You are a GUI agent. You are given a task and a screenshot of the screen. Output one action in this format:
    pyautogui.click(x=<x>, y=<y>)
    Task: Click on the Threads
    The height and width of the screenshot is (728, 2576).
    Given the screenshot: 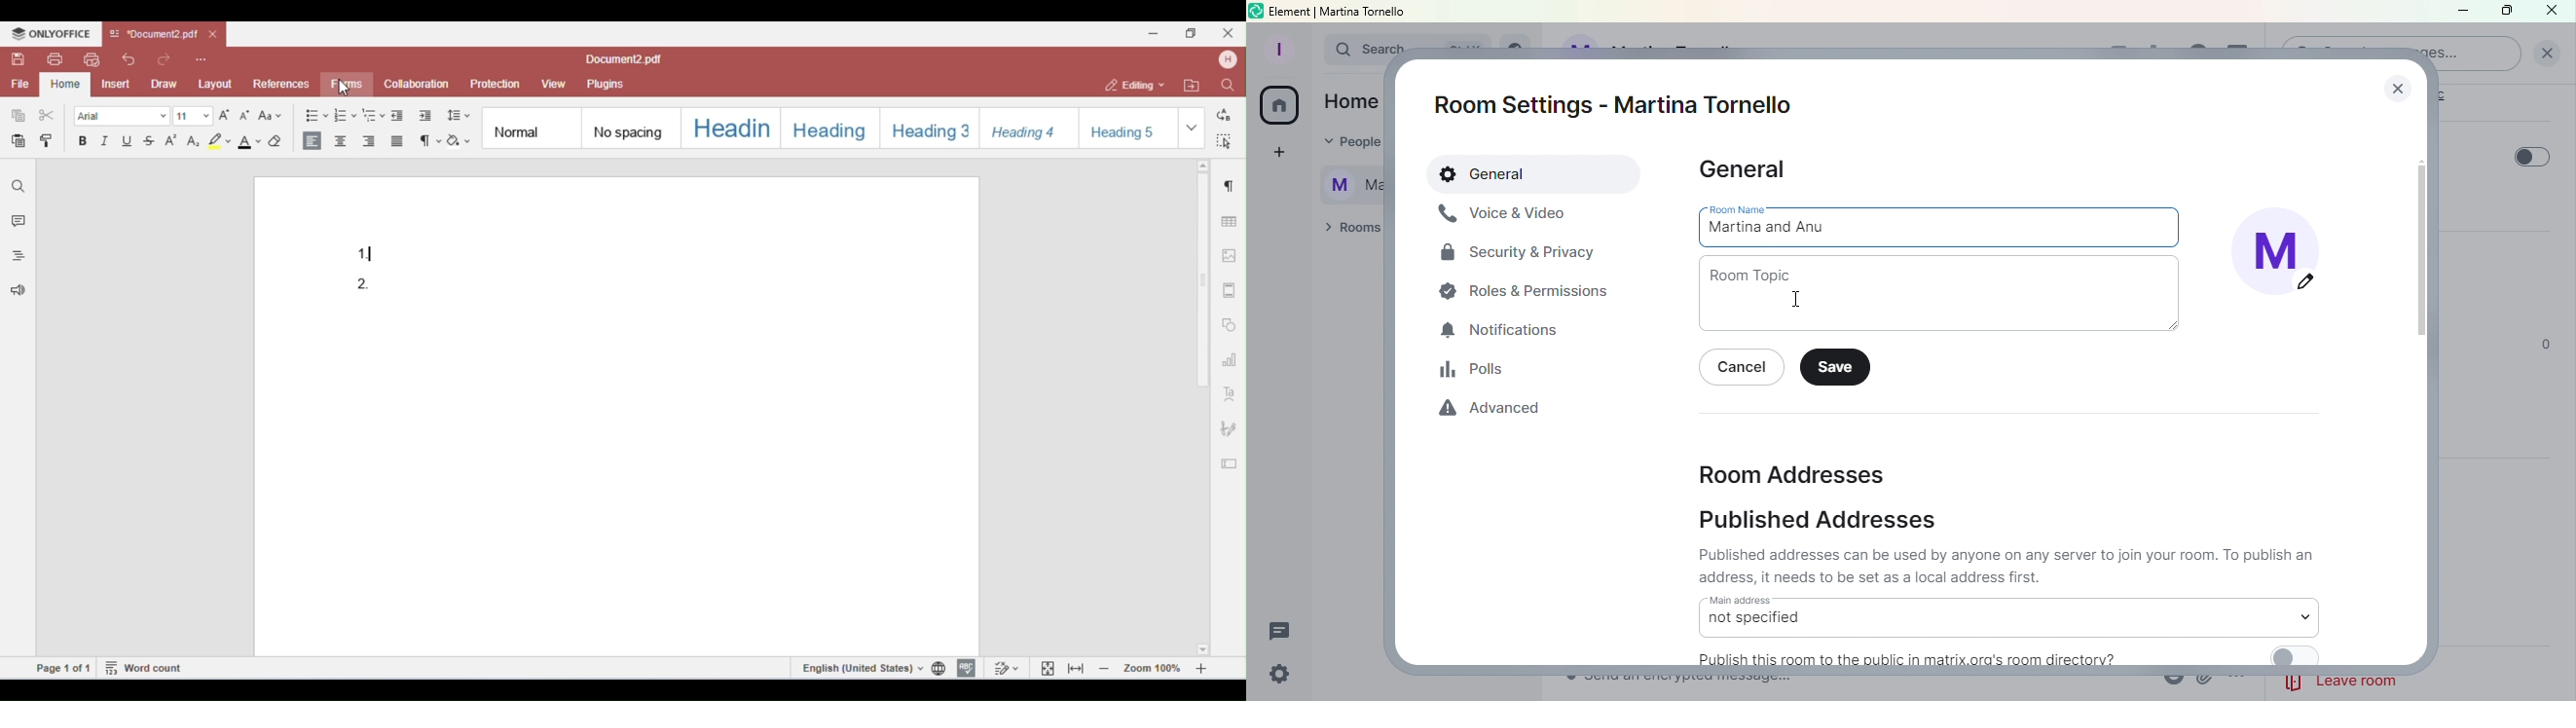 What is the action you would take?
    pyautogui.click(x=1284, y=627)
    